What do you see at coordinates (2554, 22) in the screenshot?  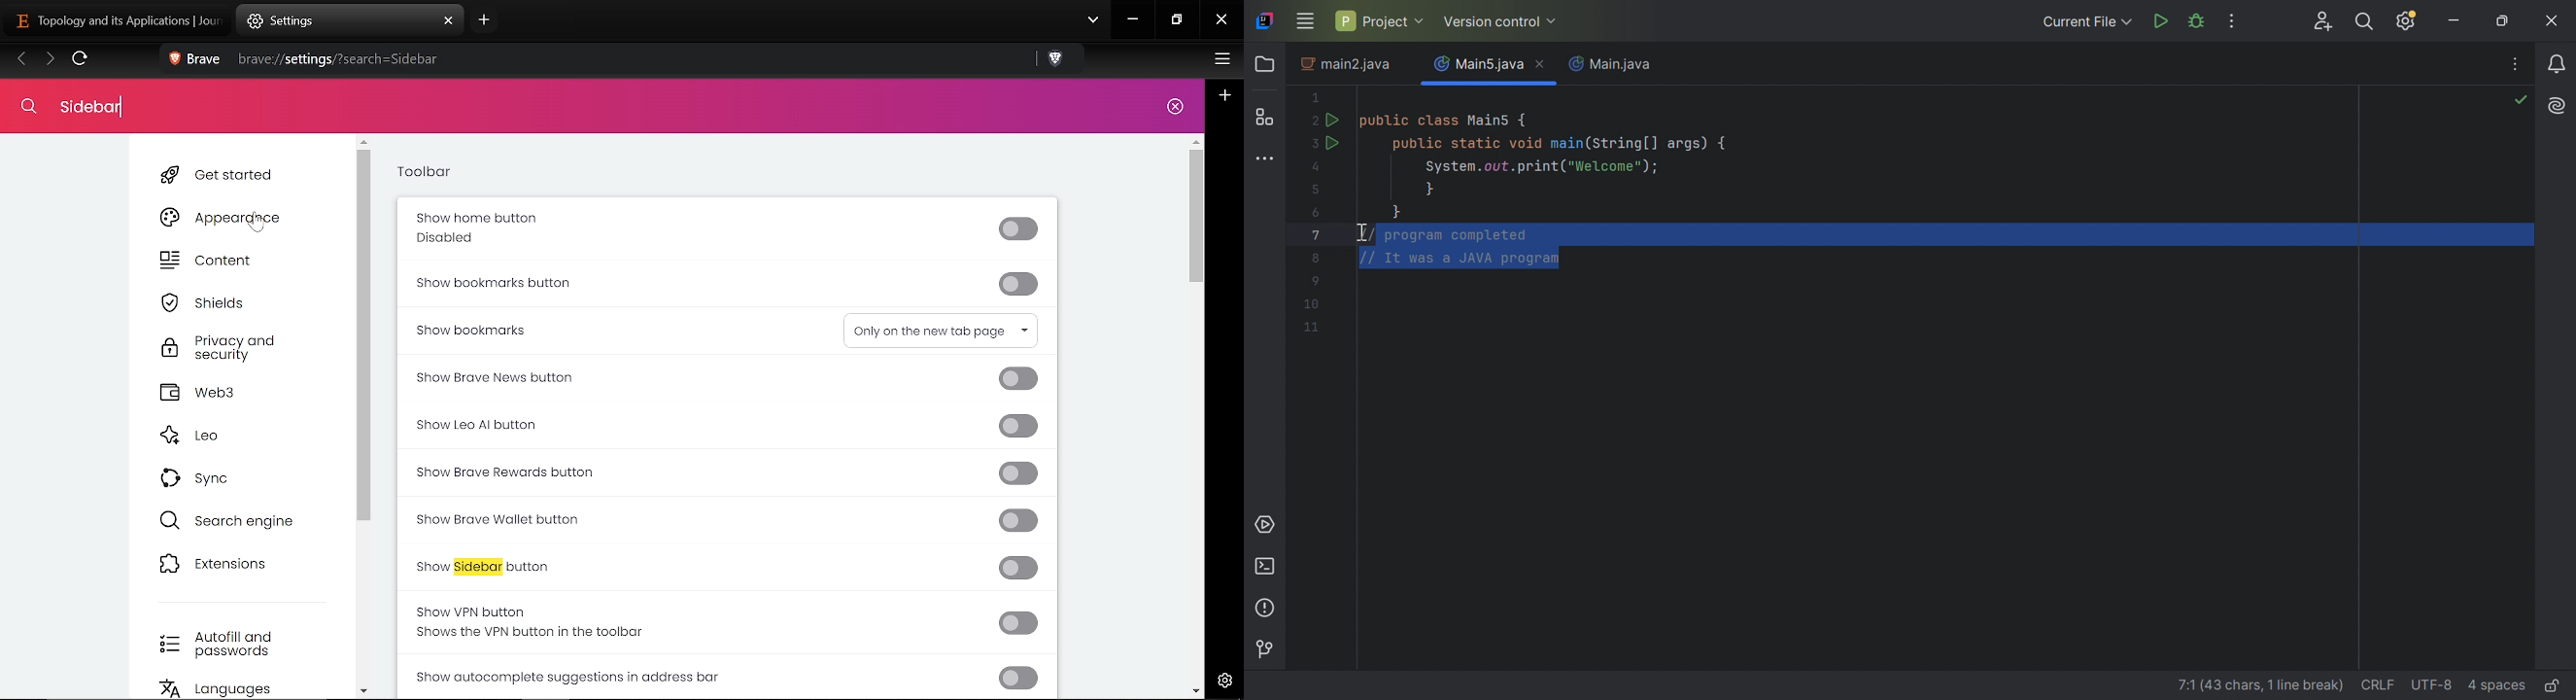 I see `Close` at bounding box center [2554, 22].